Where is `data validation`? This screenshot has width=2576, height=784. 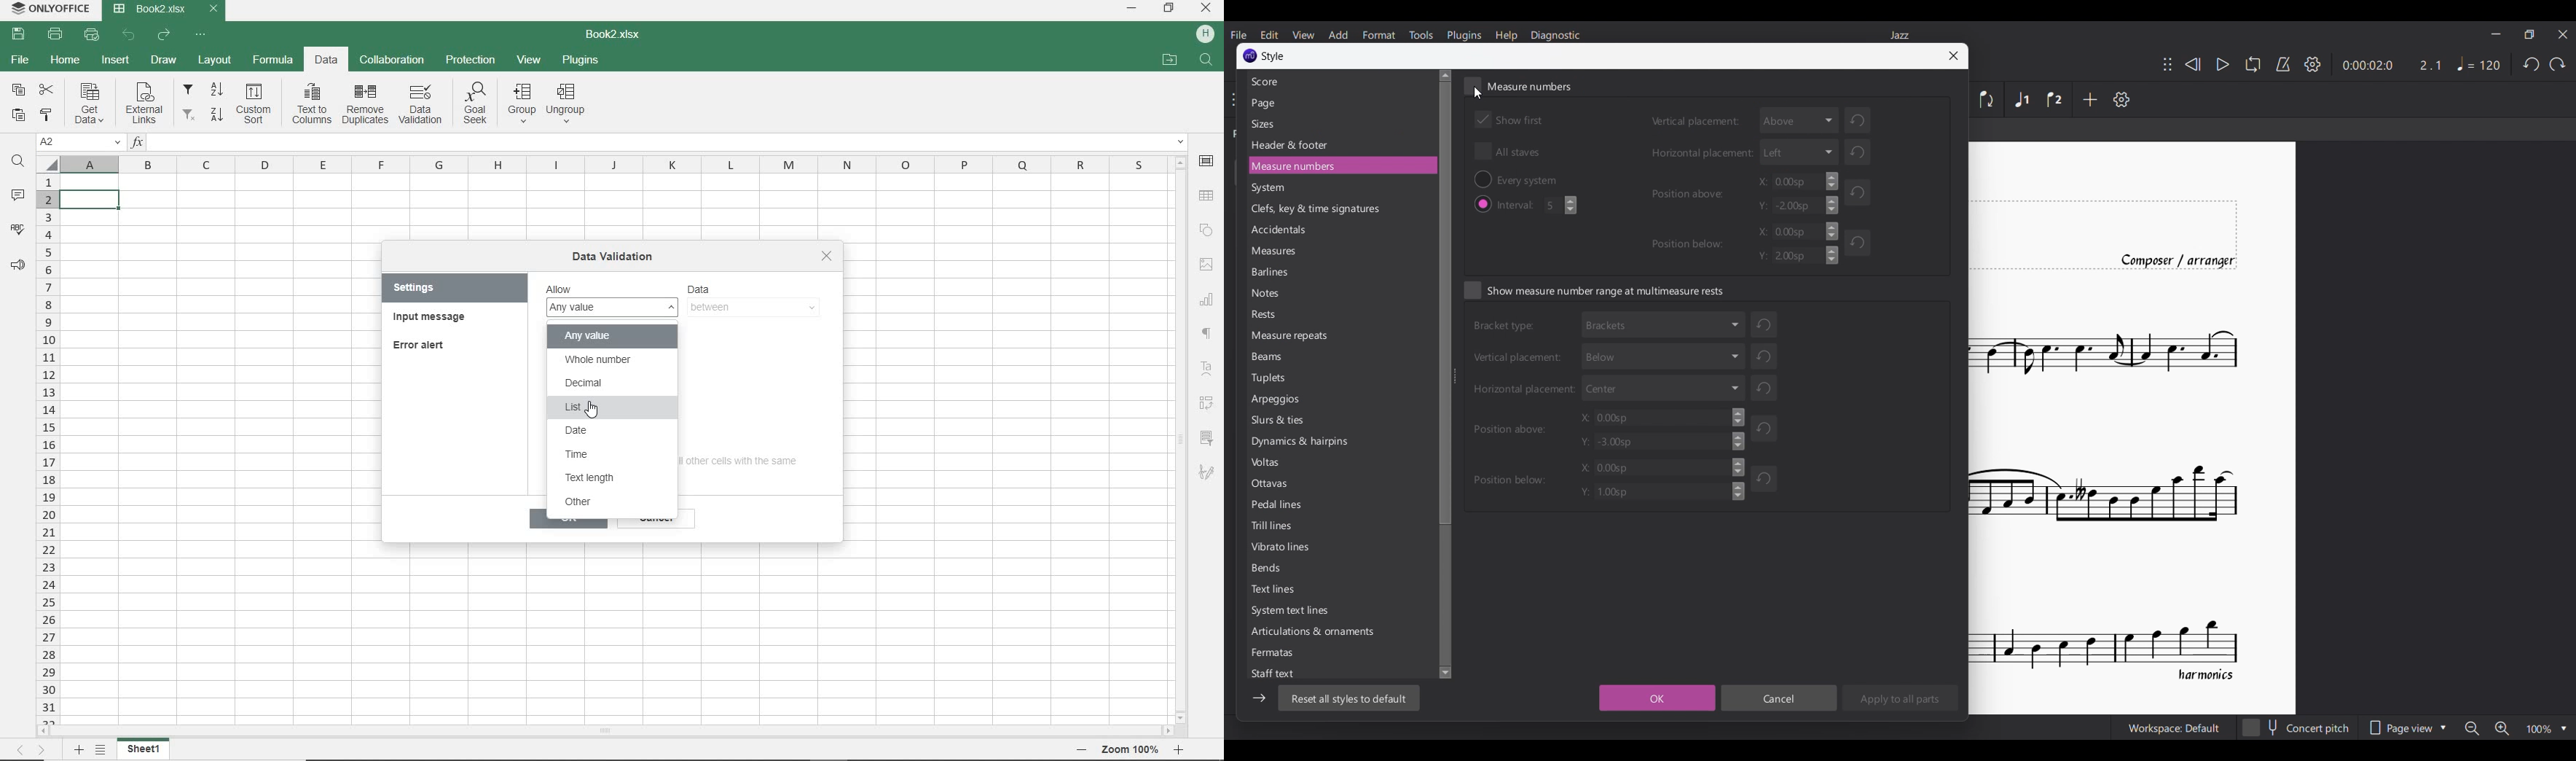
data validation is located at coordinates (616, 254).